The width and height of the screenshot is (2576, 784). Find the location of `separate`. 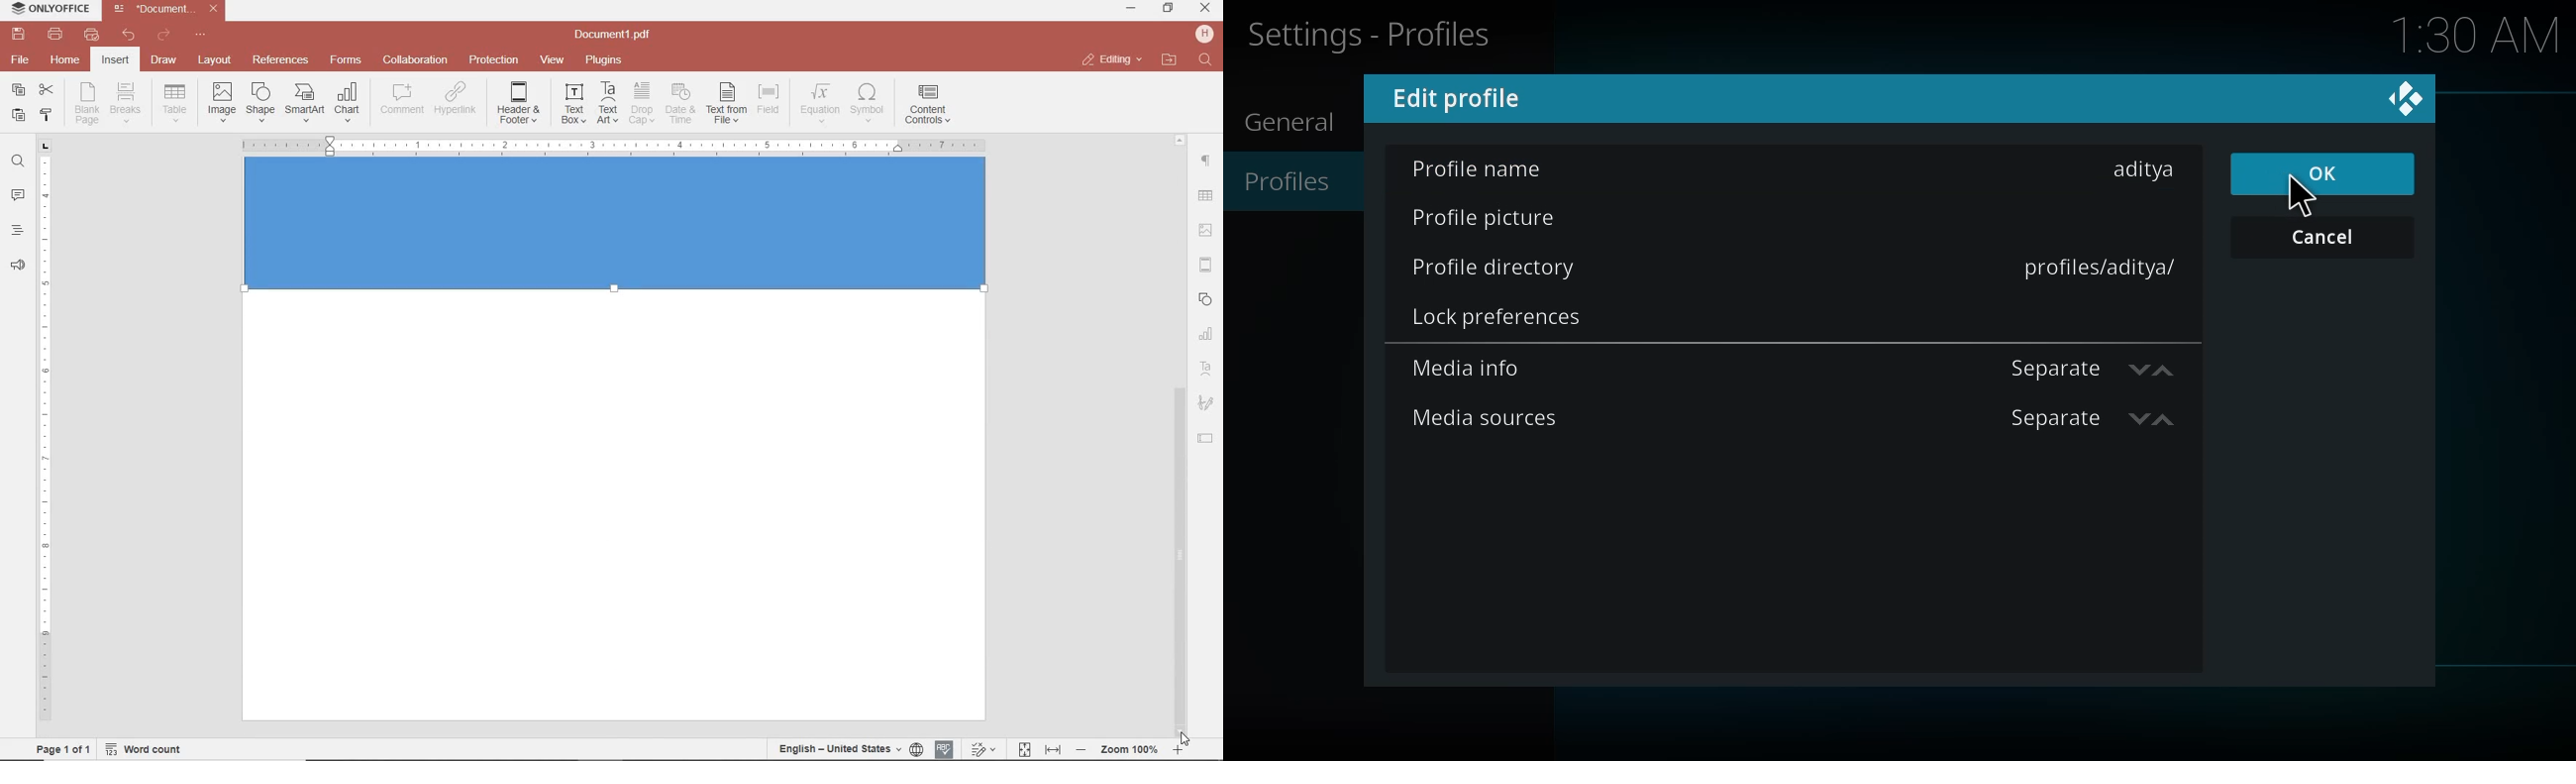

separate is located at coordinates (2051, 369).